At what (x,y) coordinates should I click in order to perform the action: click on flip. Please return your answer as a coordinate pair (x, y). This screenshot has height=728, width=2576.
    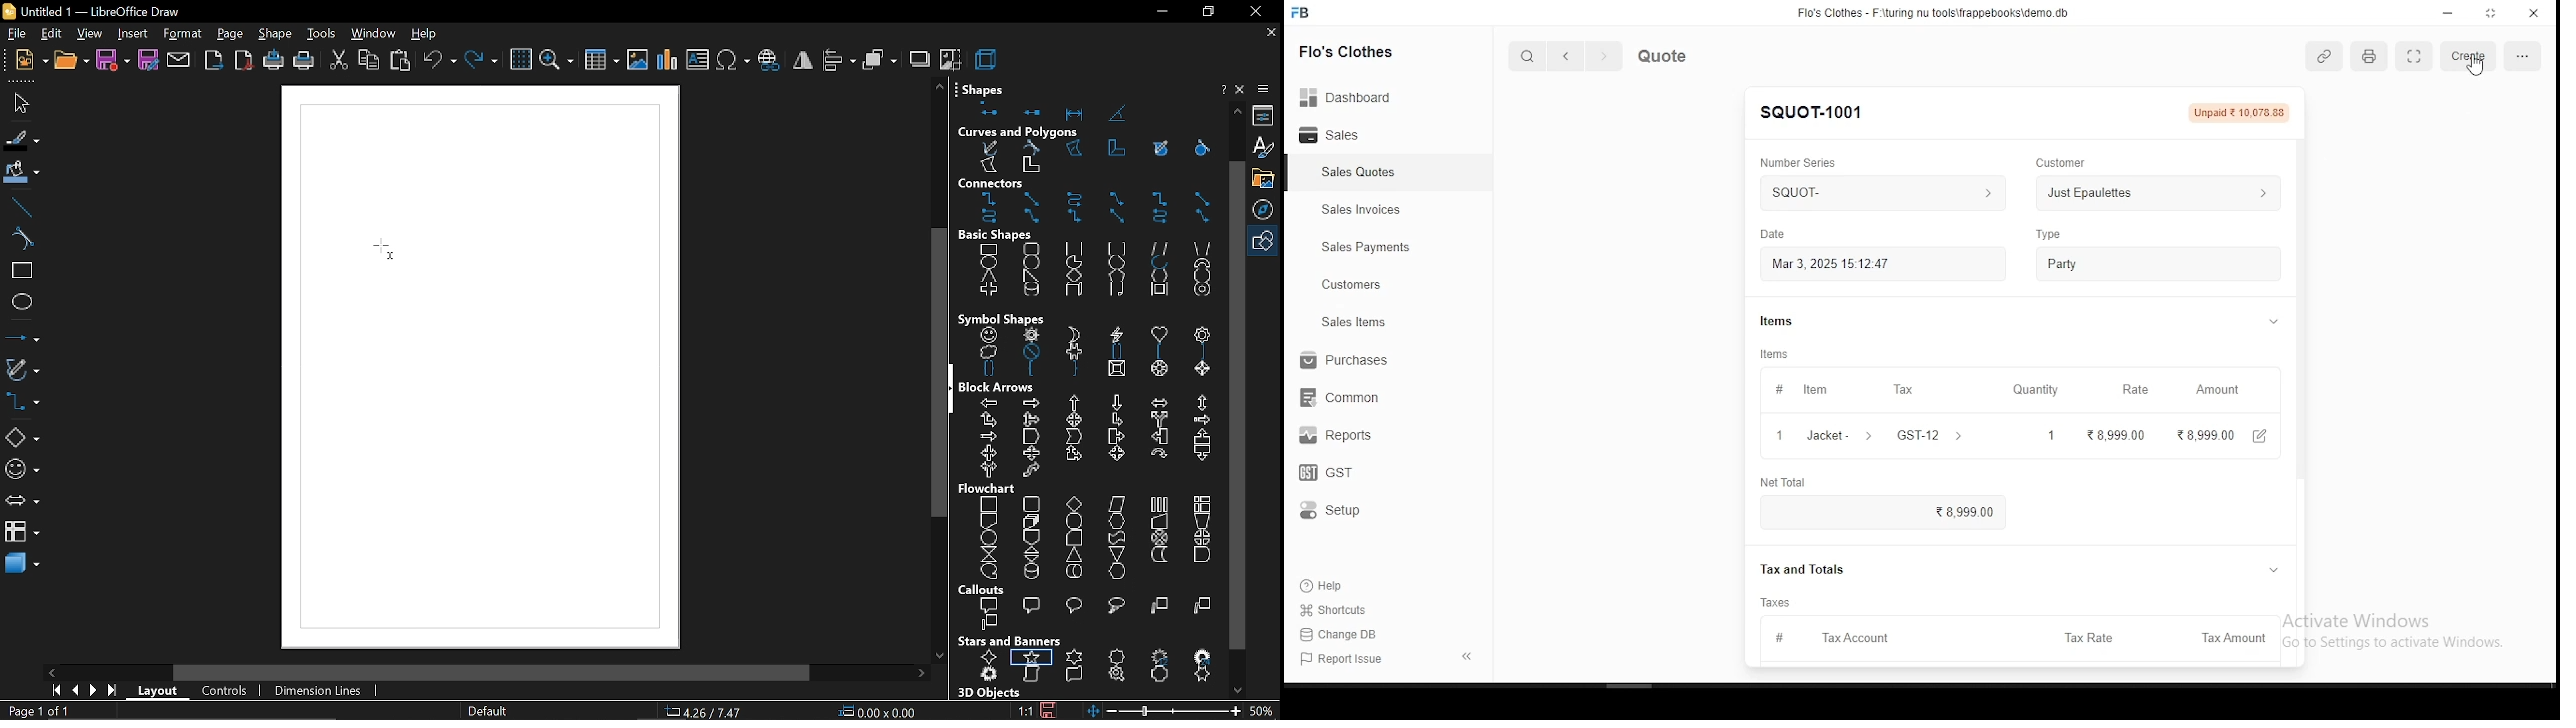
    Looking at the image, I should click on (802, 63).